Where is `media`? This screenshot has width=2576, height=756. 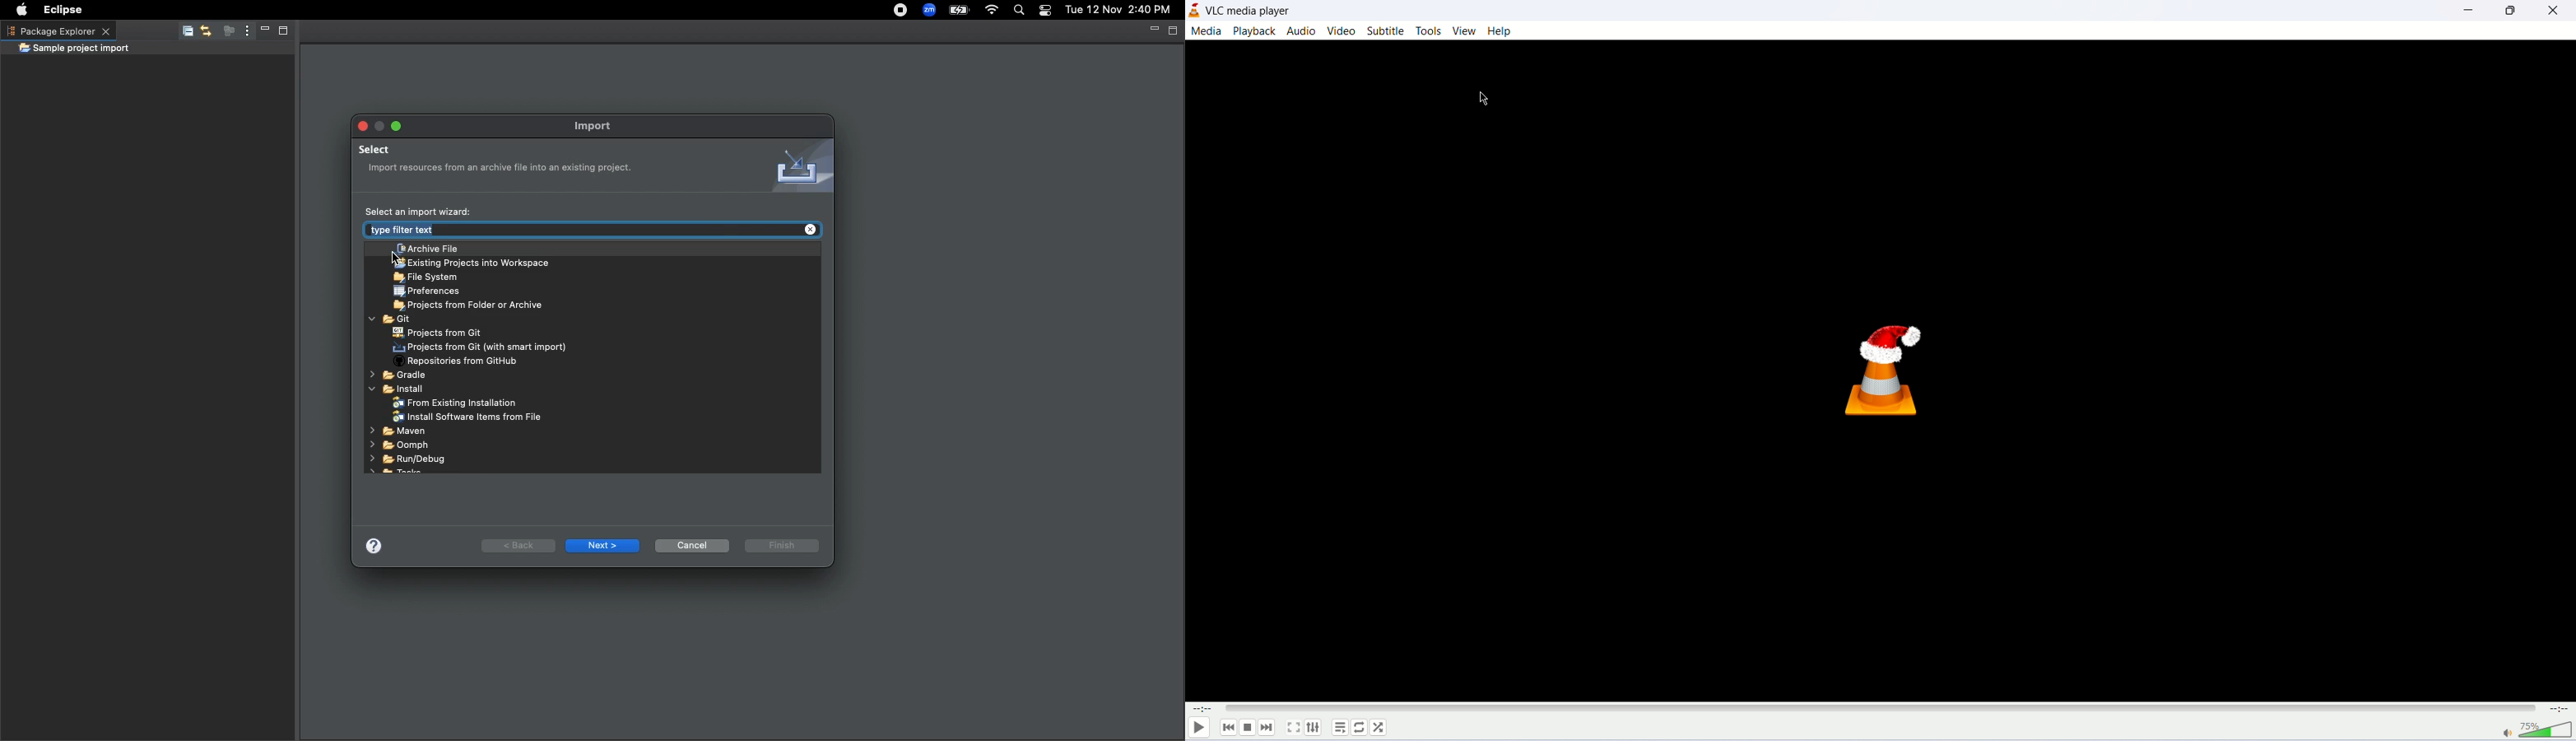
media is located at coordinates (1205, 32).